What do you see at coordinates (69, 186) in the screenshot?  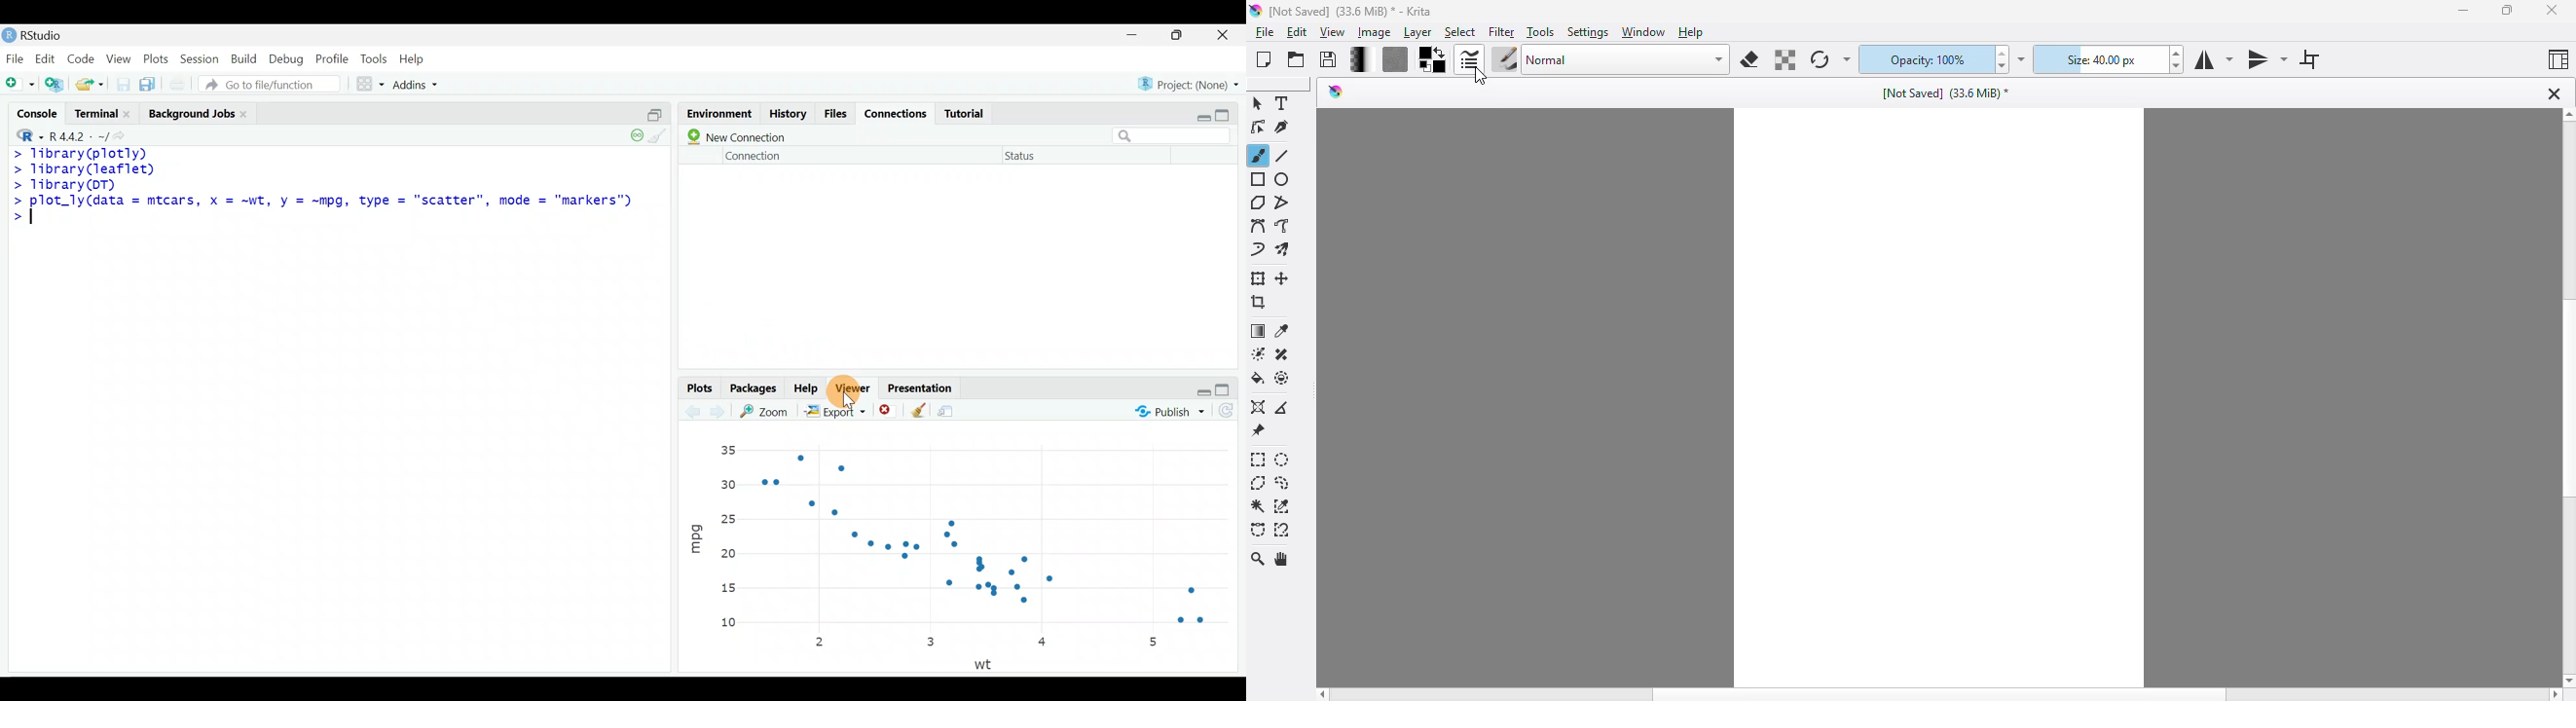 I see `> library(DT)` at bounding box center [69, 186].